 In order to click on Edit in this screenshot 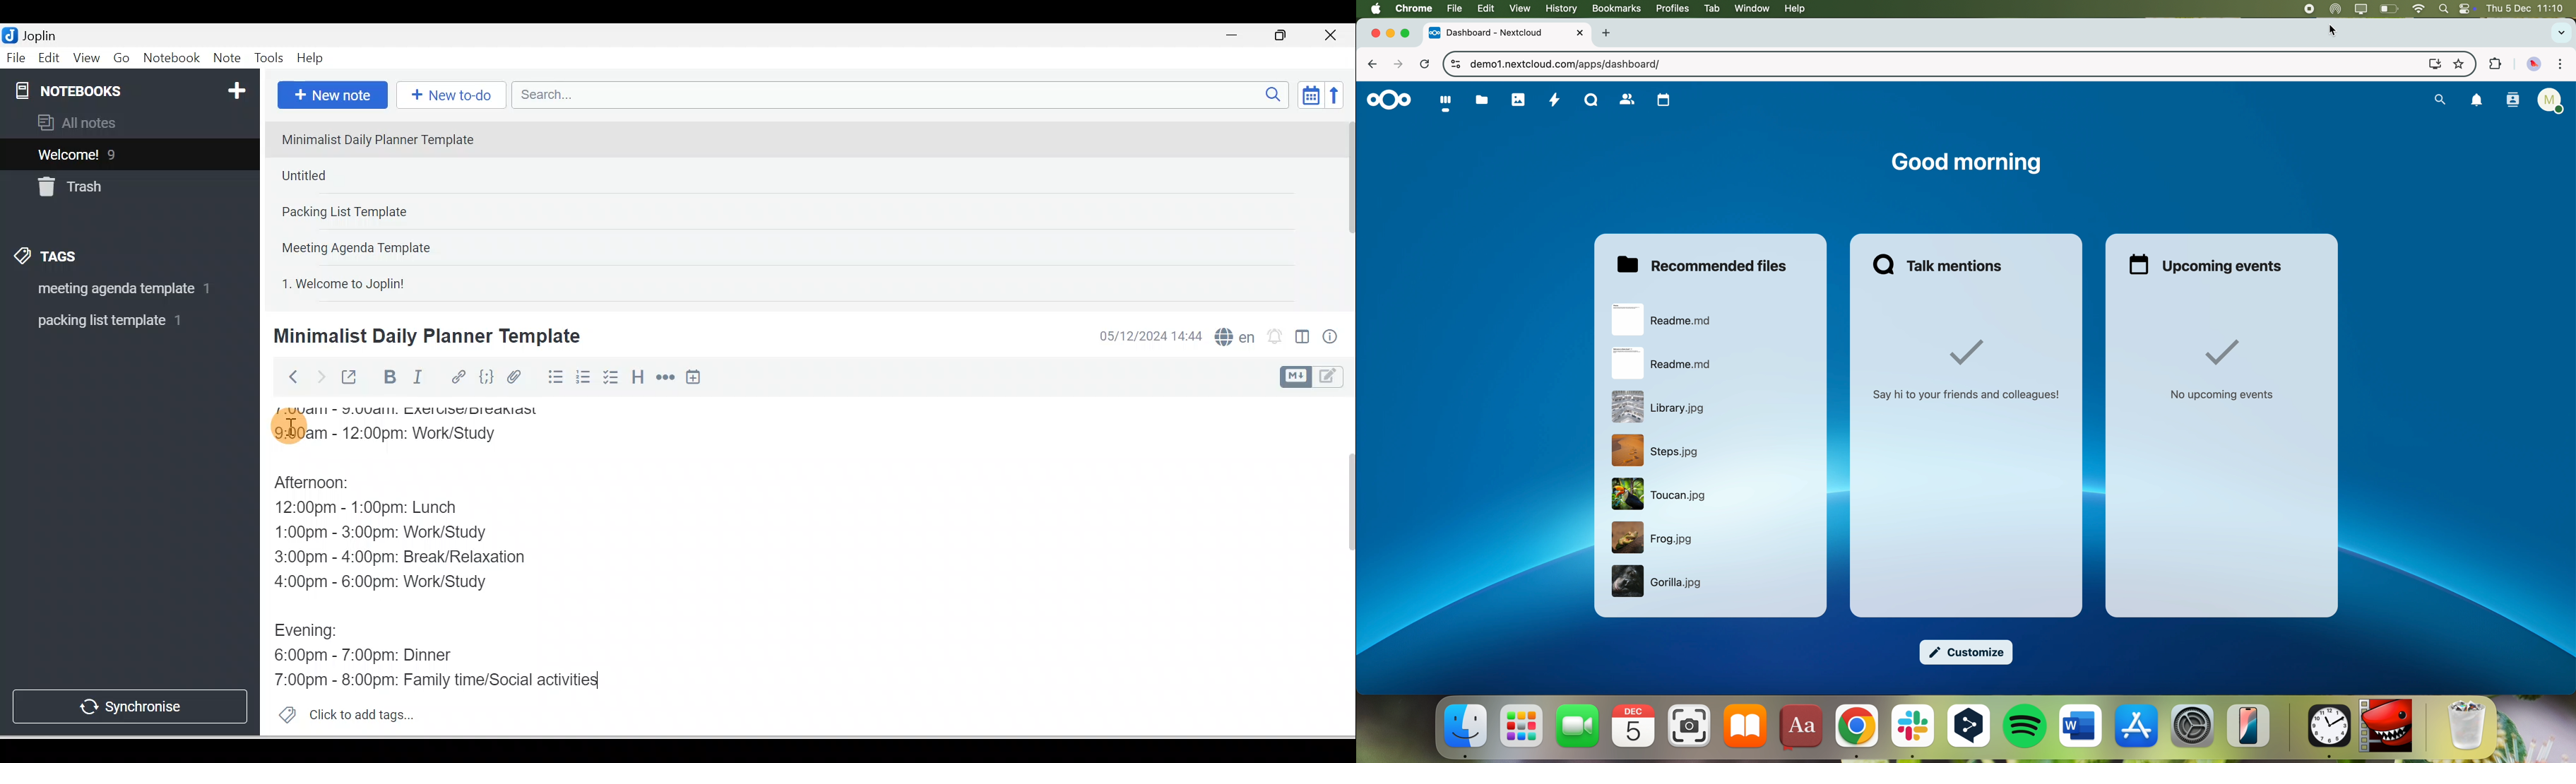, I will do `click(50, 59)`.